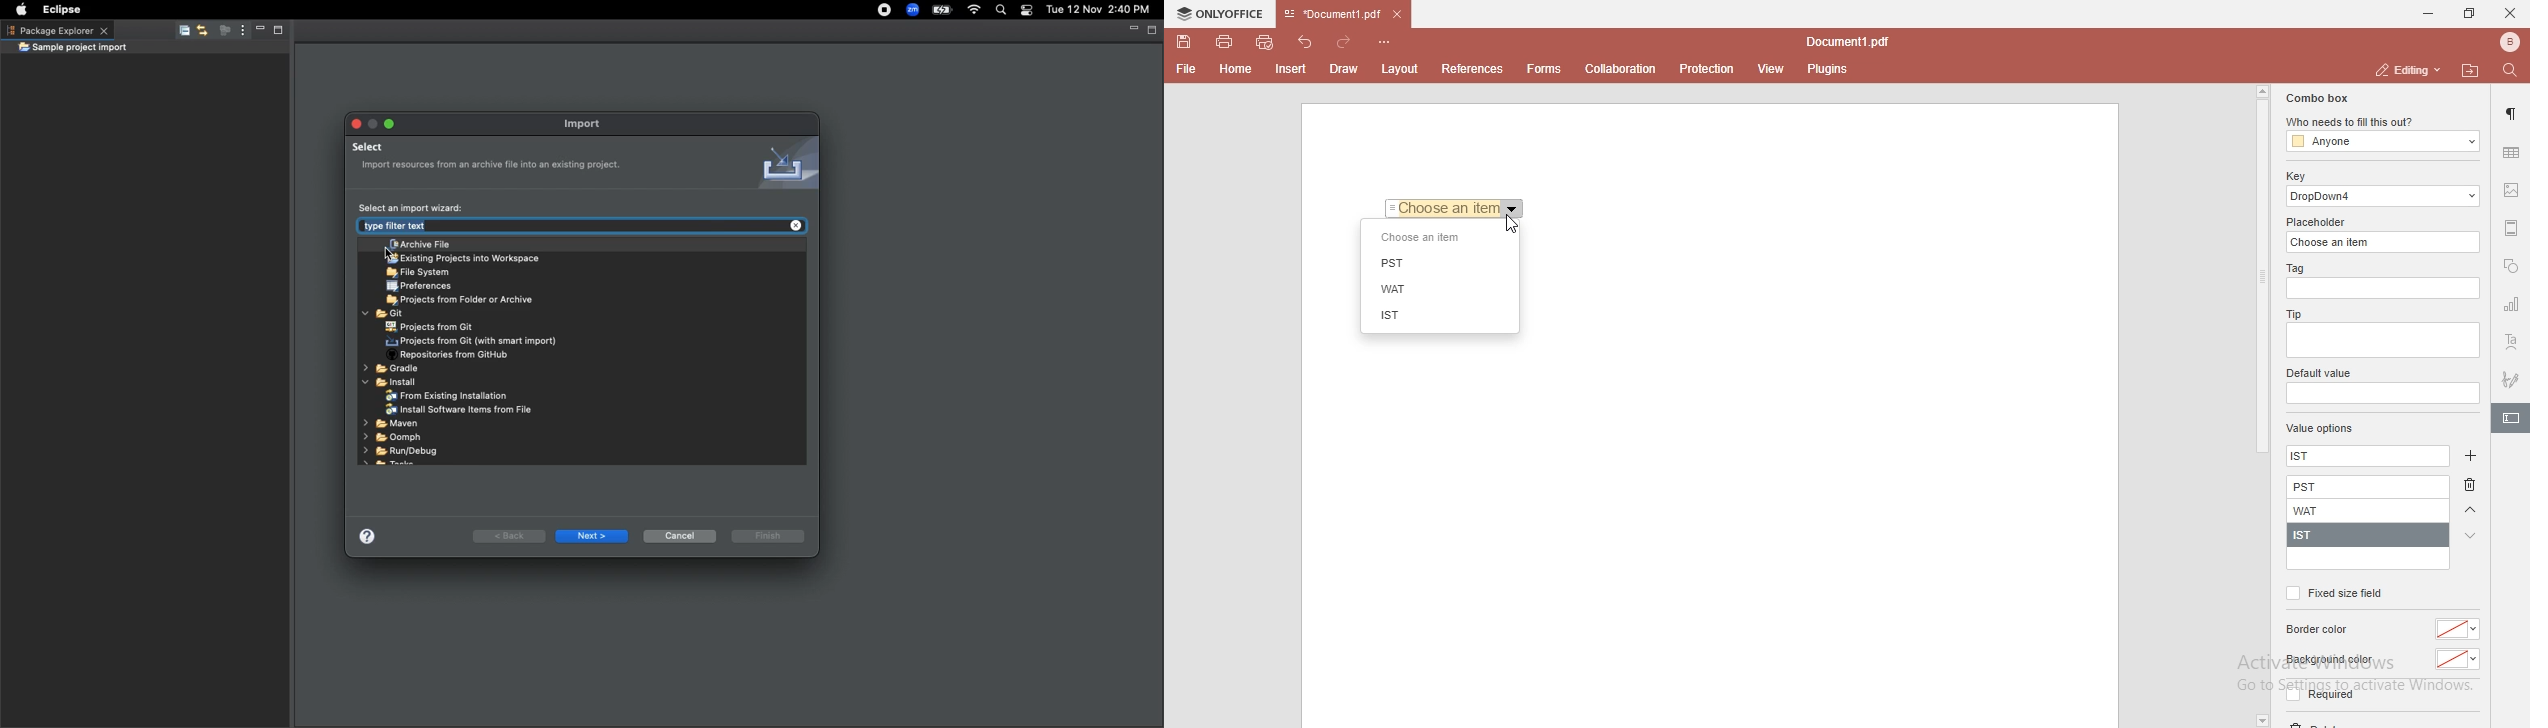 The image size is (2548, 728). I want to click on empty box, so click(2385, 289).